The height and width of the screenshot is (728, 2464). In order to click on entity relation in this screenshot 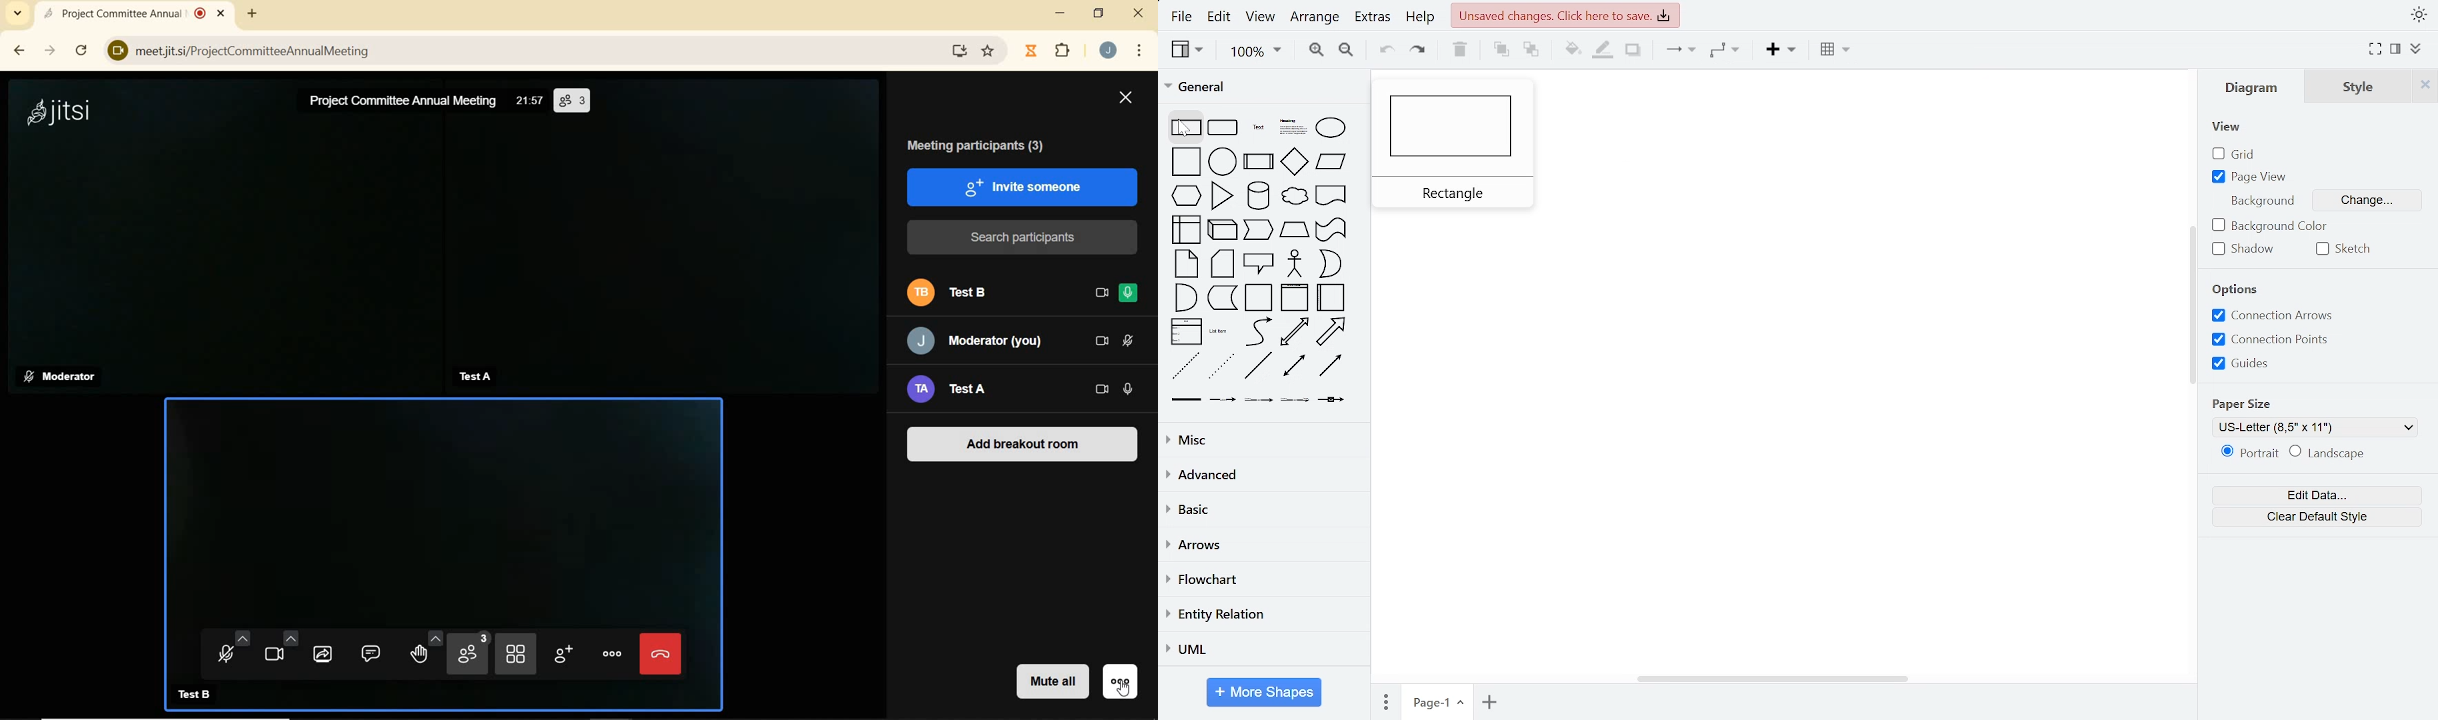, I will do `click(1263, 615)`.